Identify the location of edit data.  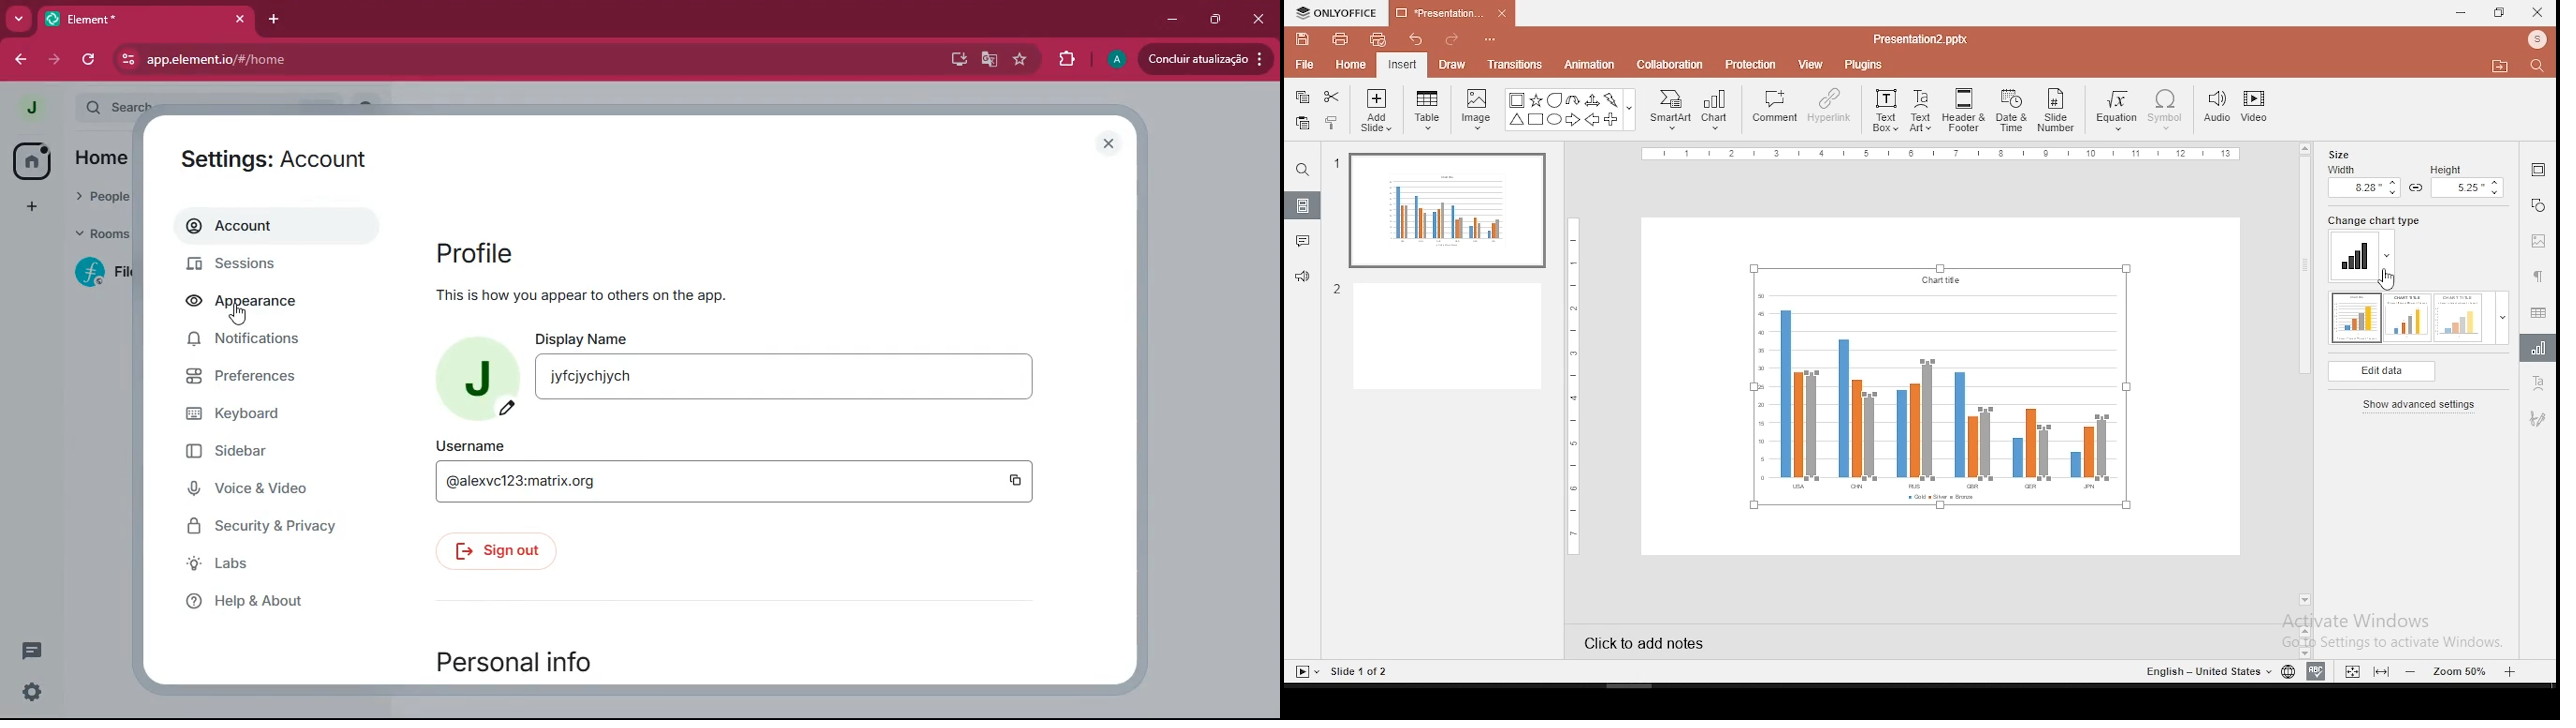
(2381, 371).